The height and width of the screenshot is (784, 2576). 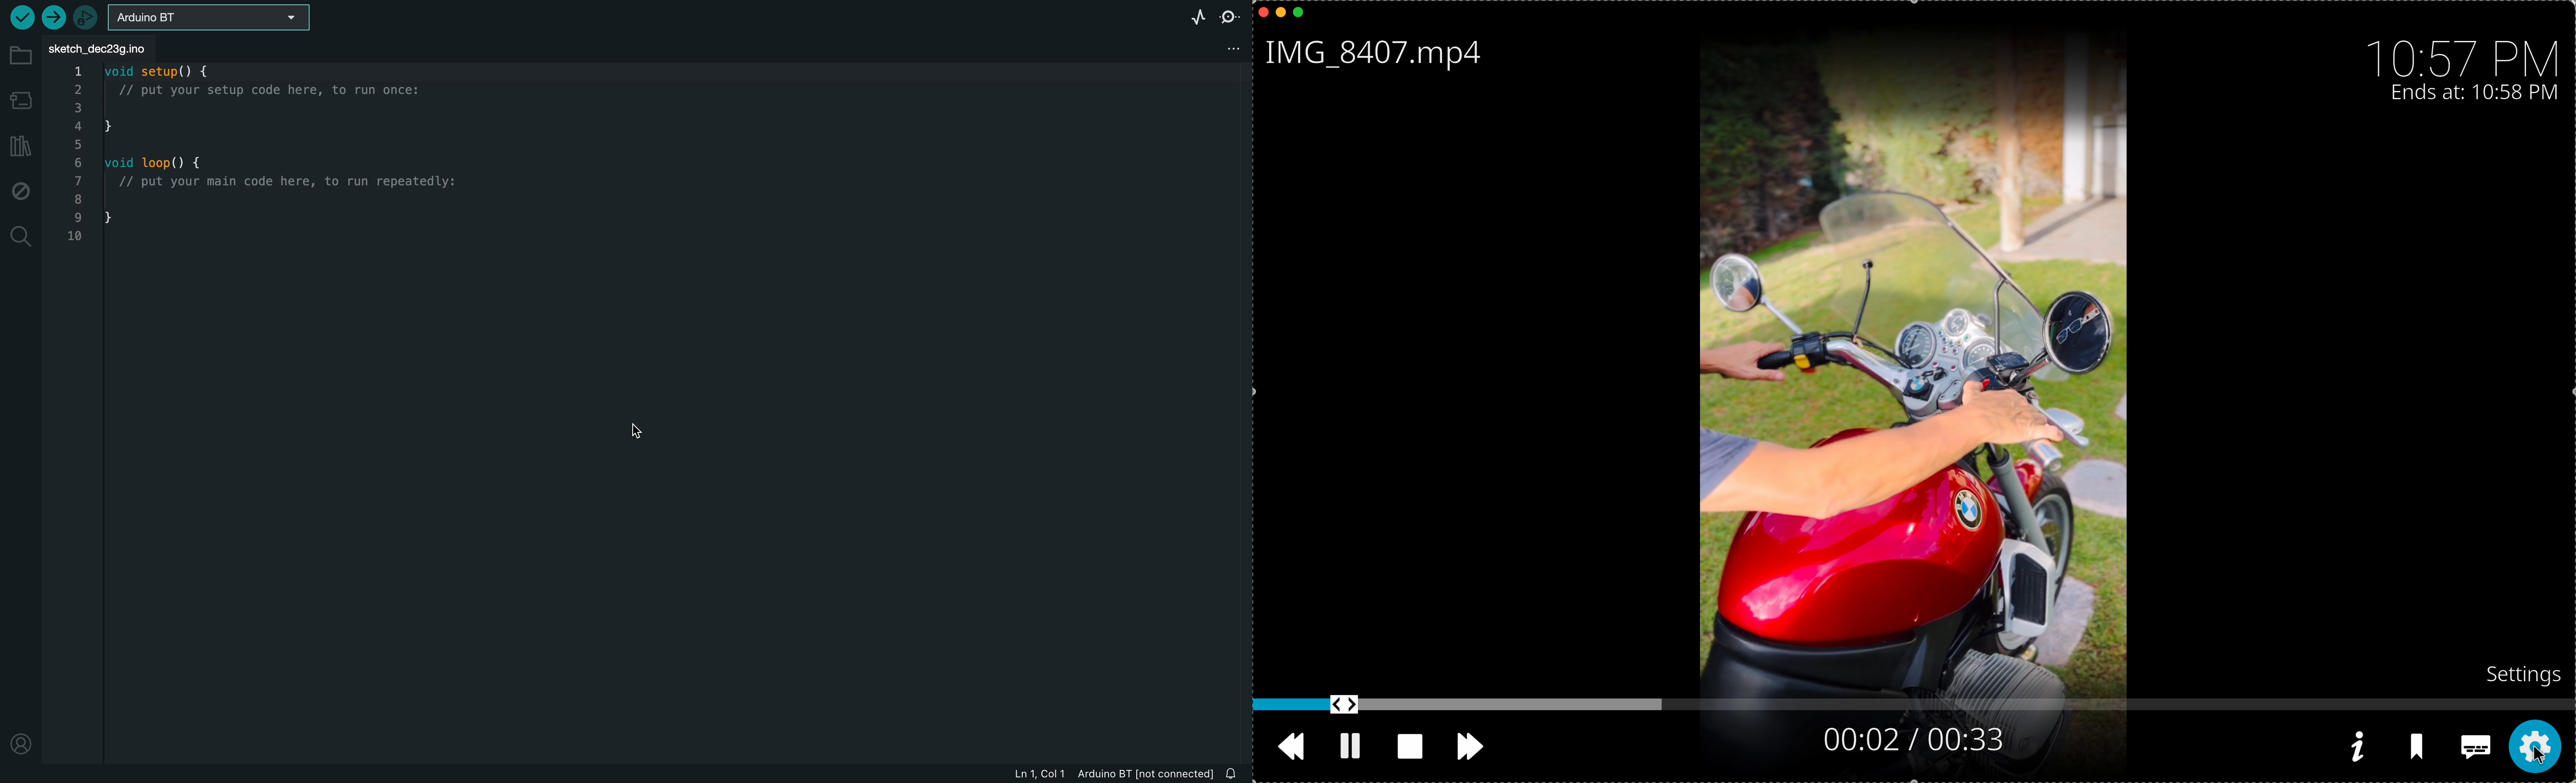 I want to click on minimize , so click(x=1281, y=15).